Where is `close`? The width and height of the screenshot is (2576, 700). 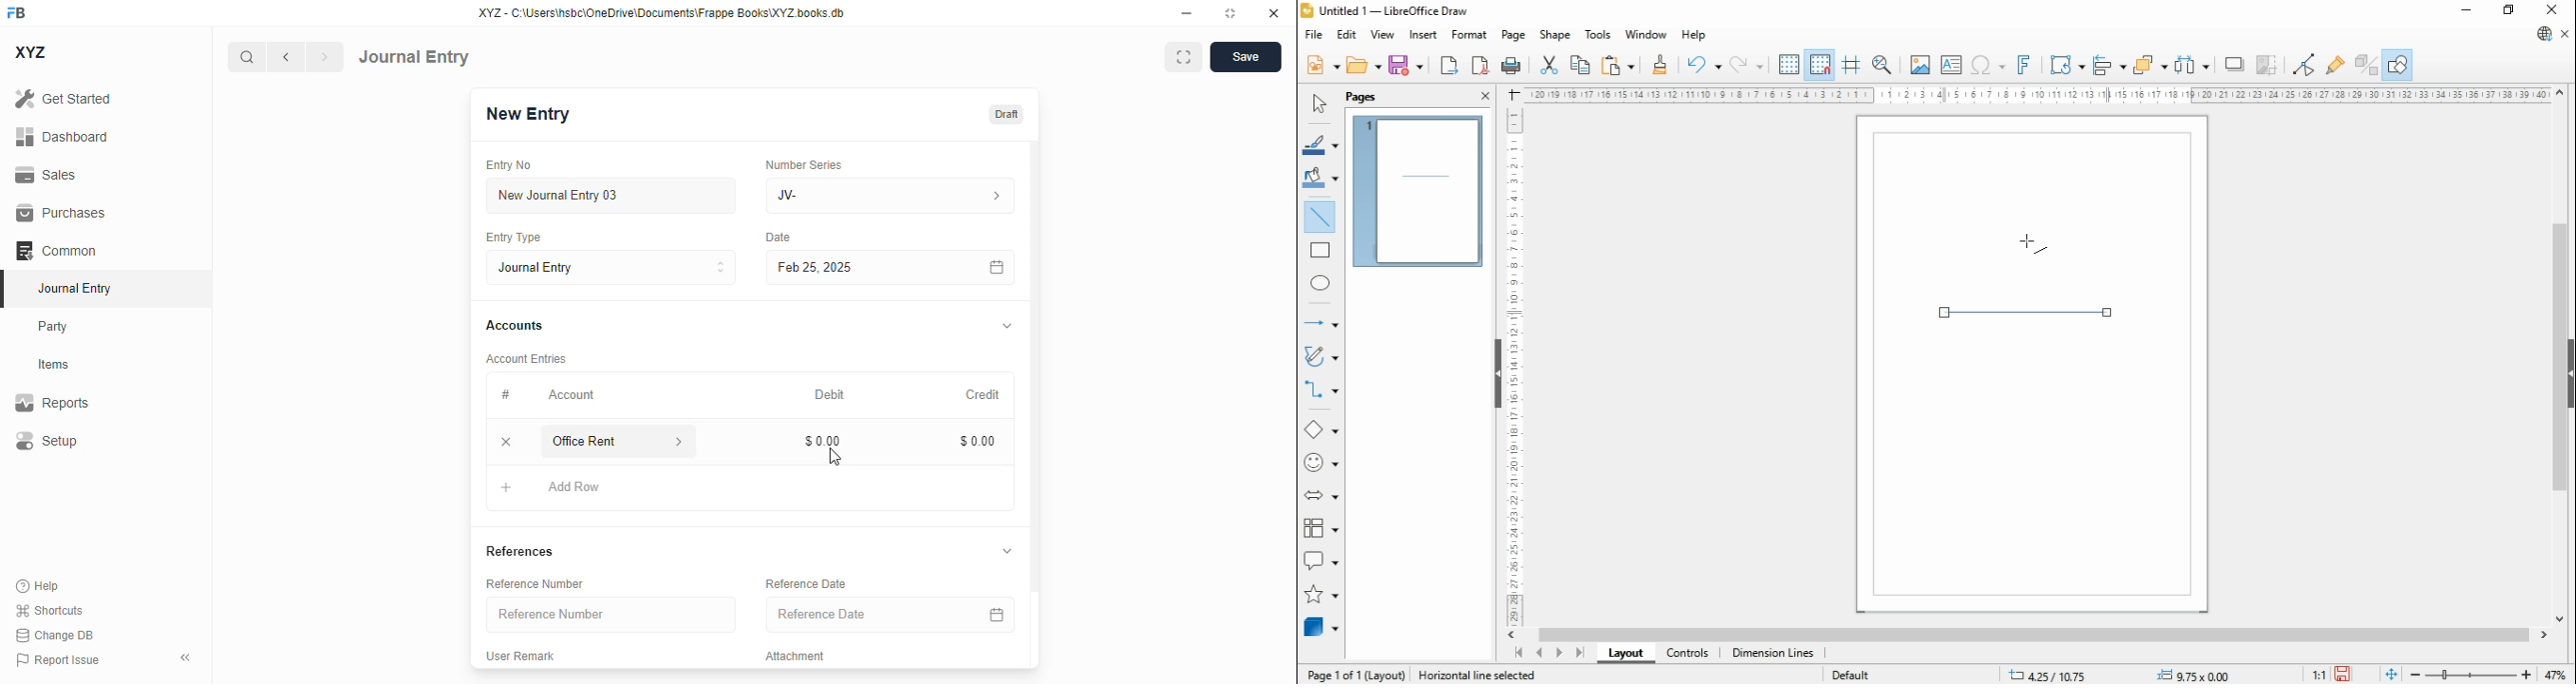 close is located at coordinates (1274, 12).